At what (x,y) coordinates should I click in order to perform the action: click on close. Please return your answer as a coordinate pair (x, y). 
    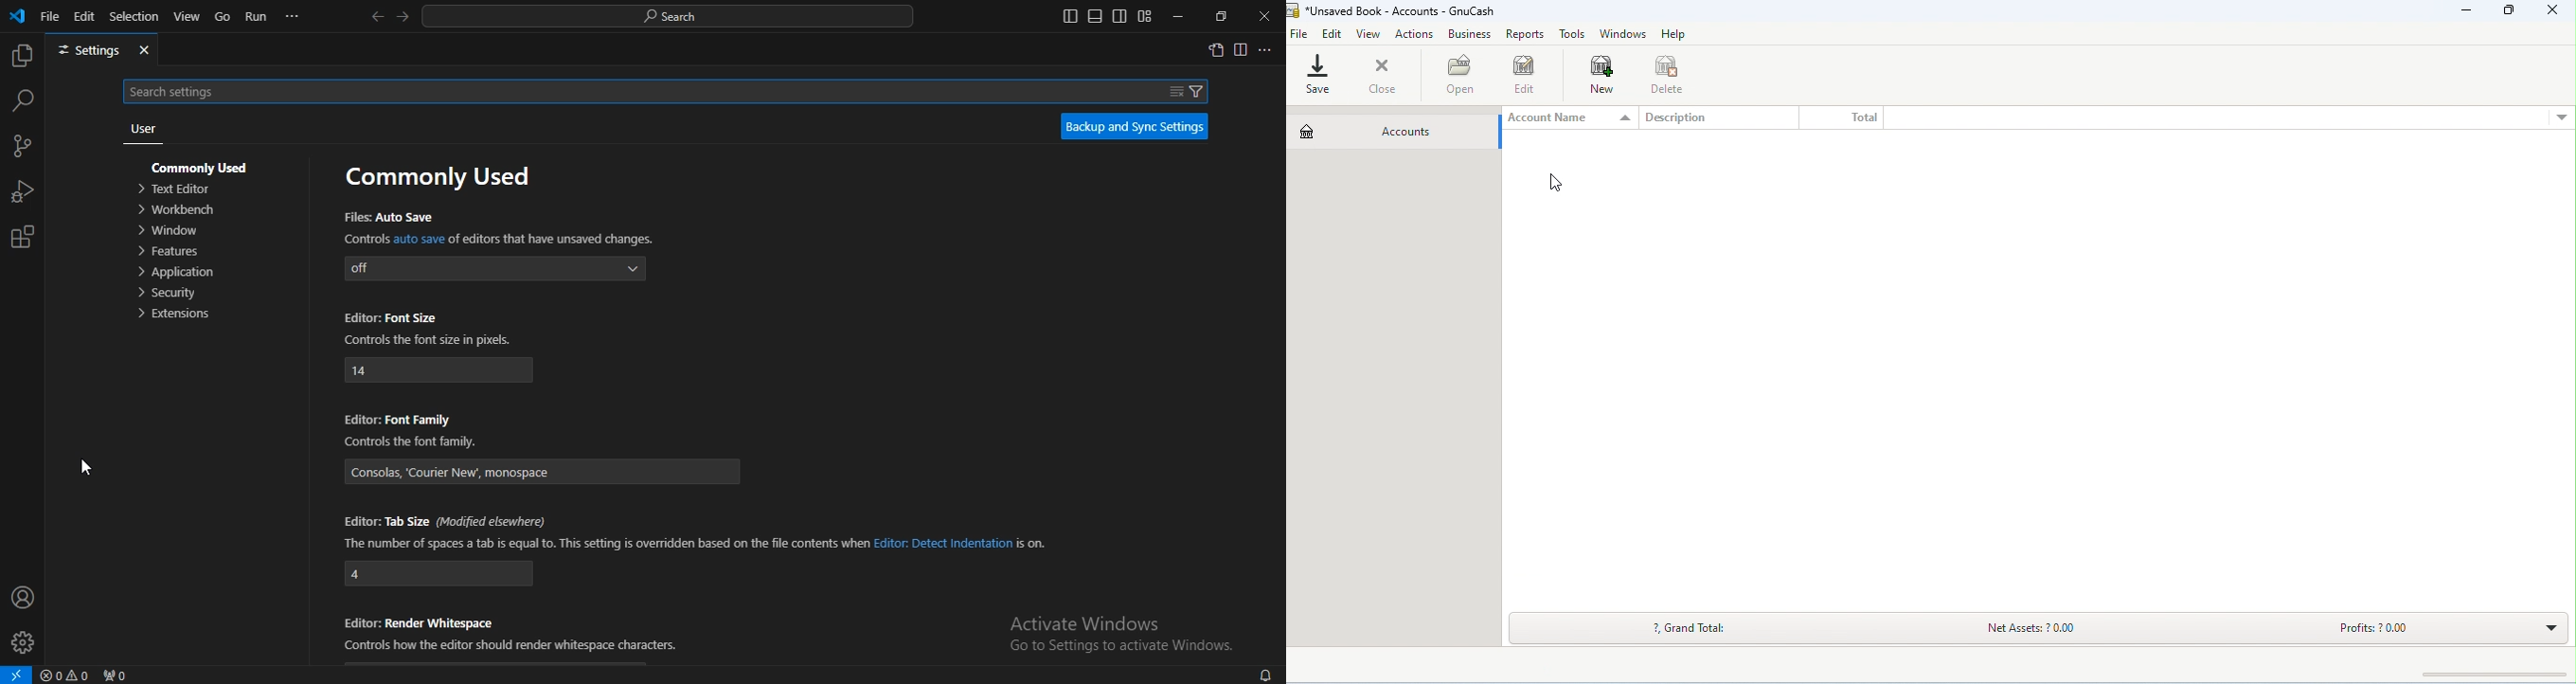
    Looking at the image, I should click on (2554, 9).